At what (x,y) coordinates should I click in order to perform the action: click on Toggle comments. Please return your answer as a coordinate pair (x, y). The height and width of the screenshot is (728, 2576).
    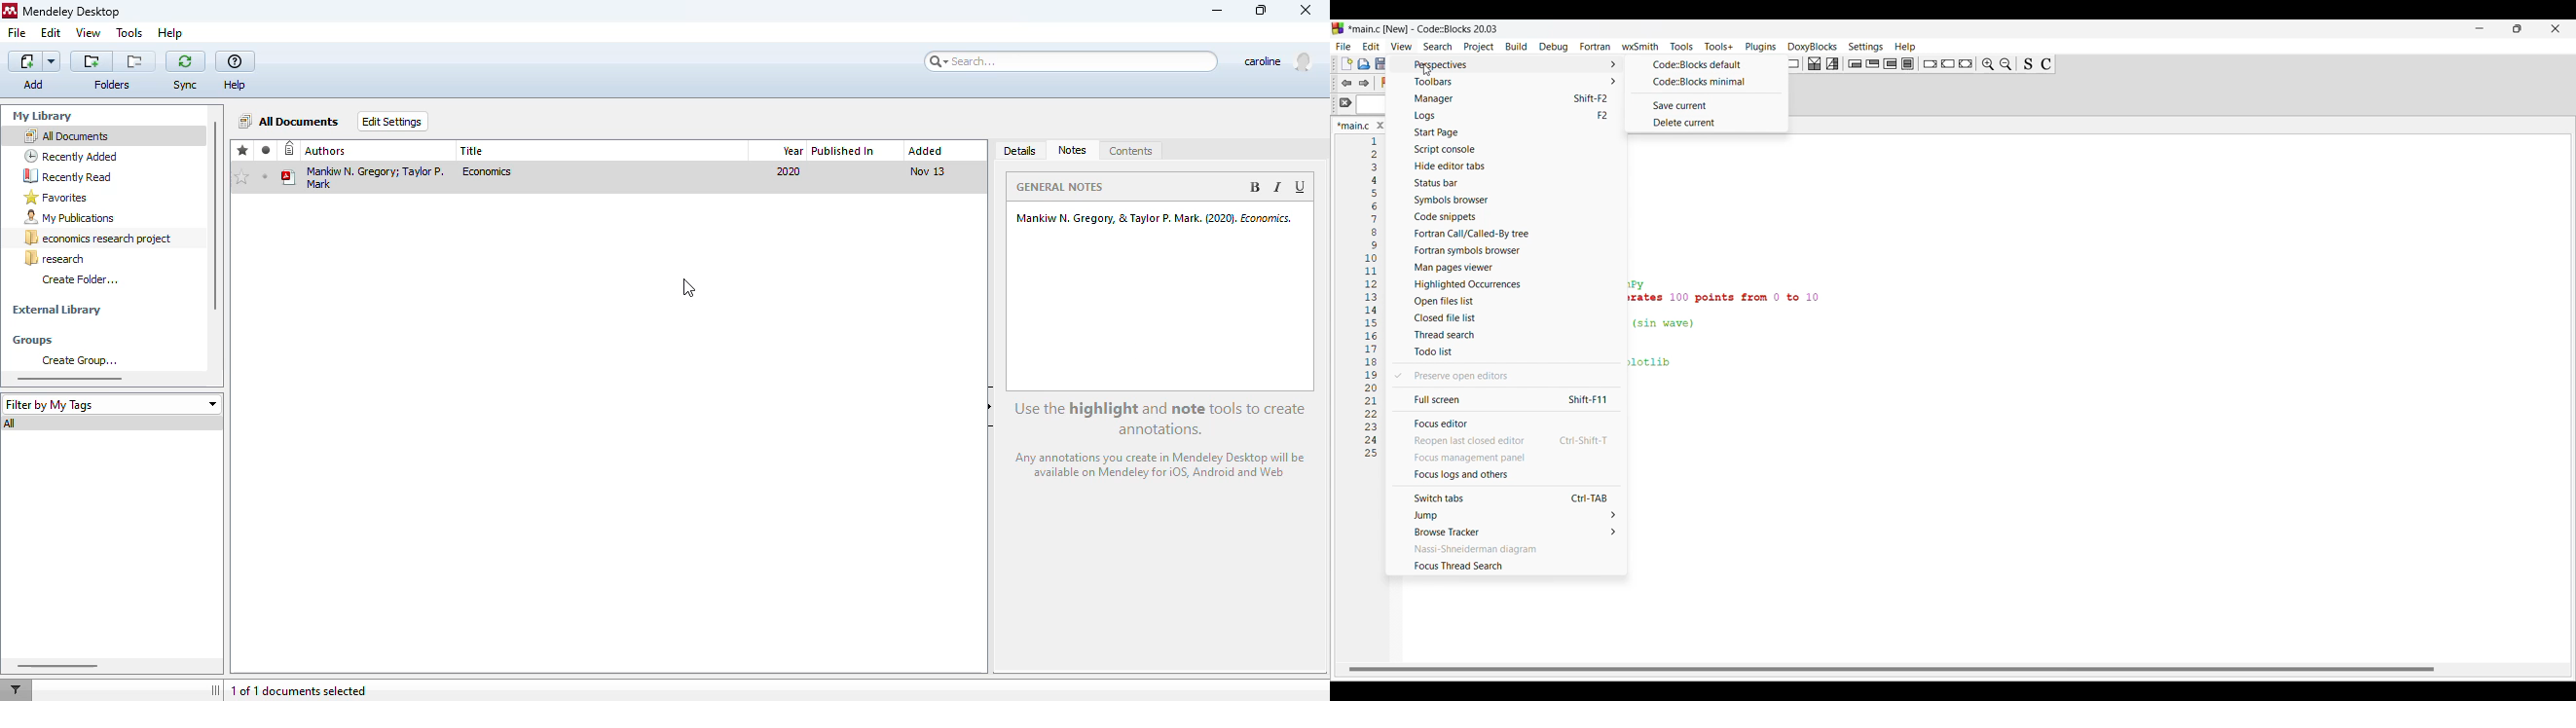
    Looking at the image, I should click on (2046, 64).